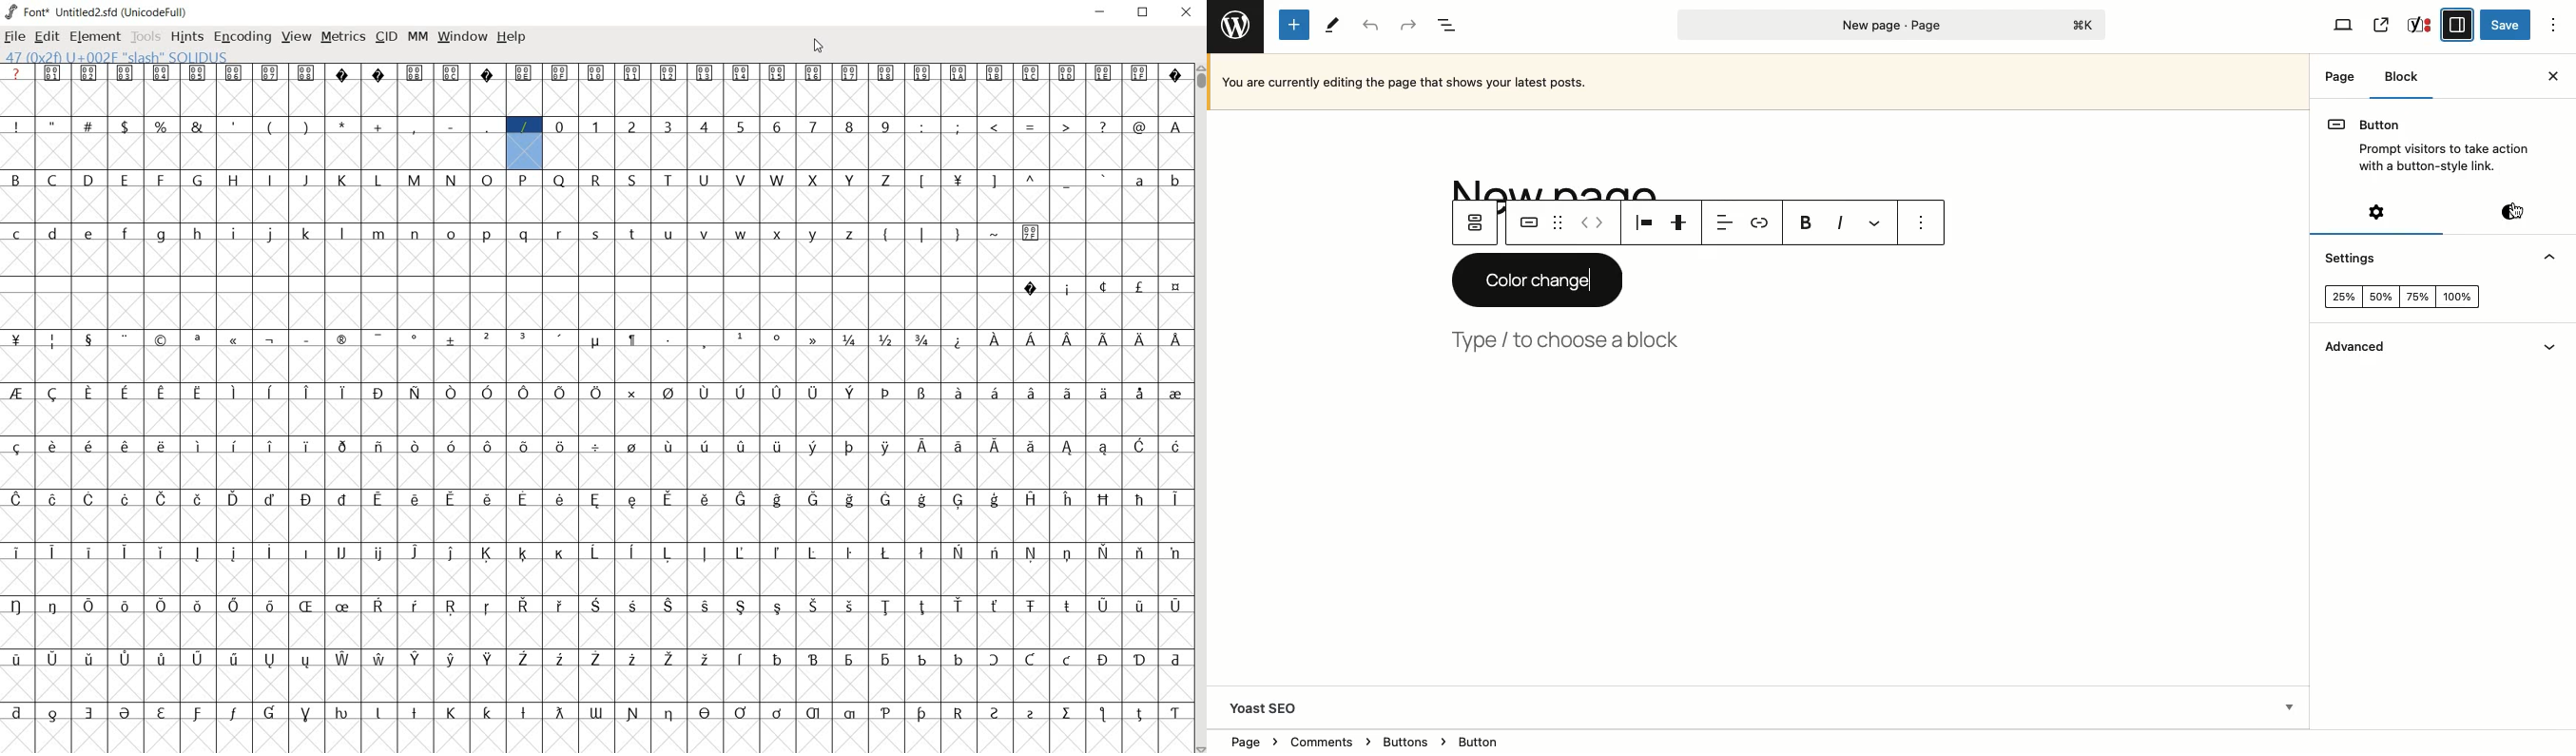  What do you see at coordinates (996, 447) in the screenshot?
I see `glyph` at bounding box center [996, 447].